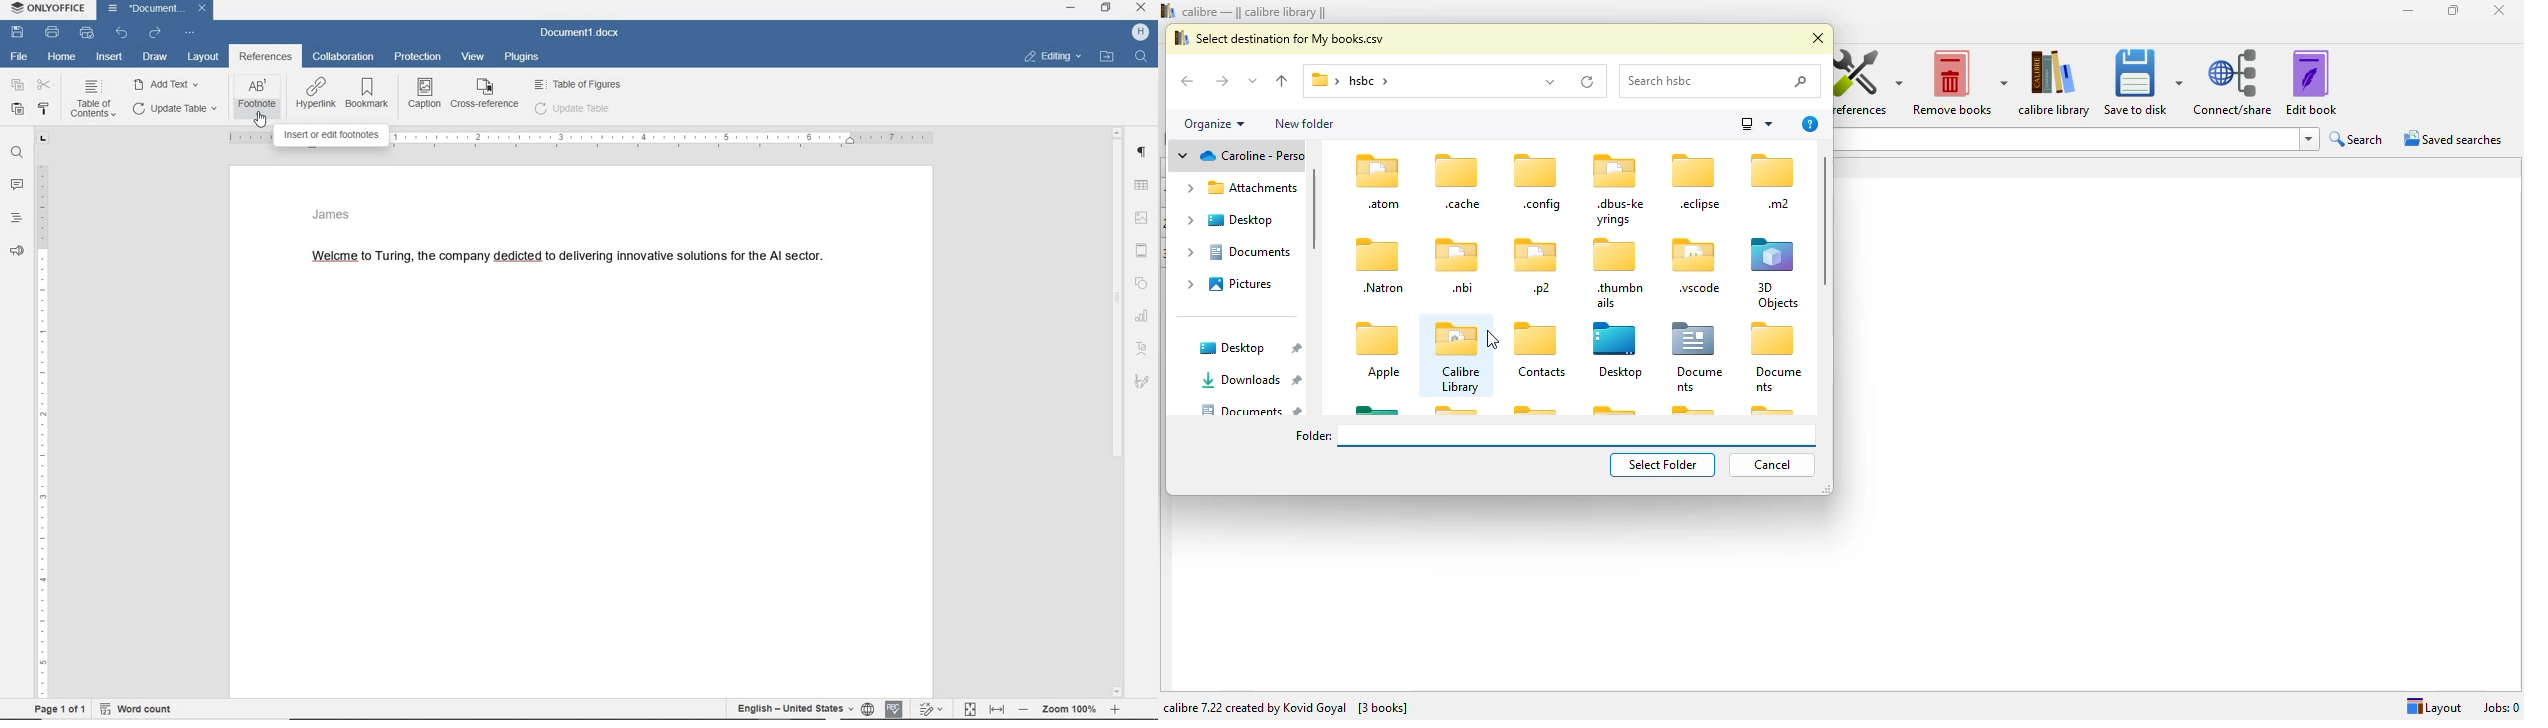  I want to click on headings, so click(16, 217).